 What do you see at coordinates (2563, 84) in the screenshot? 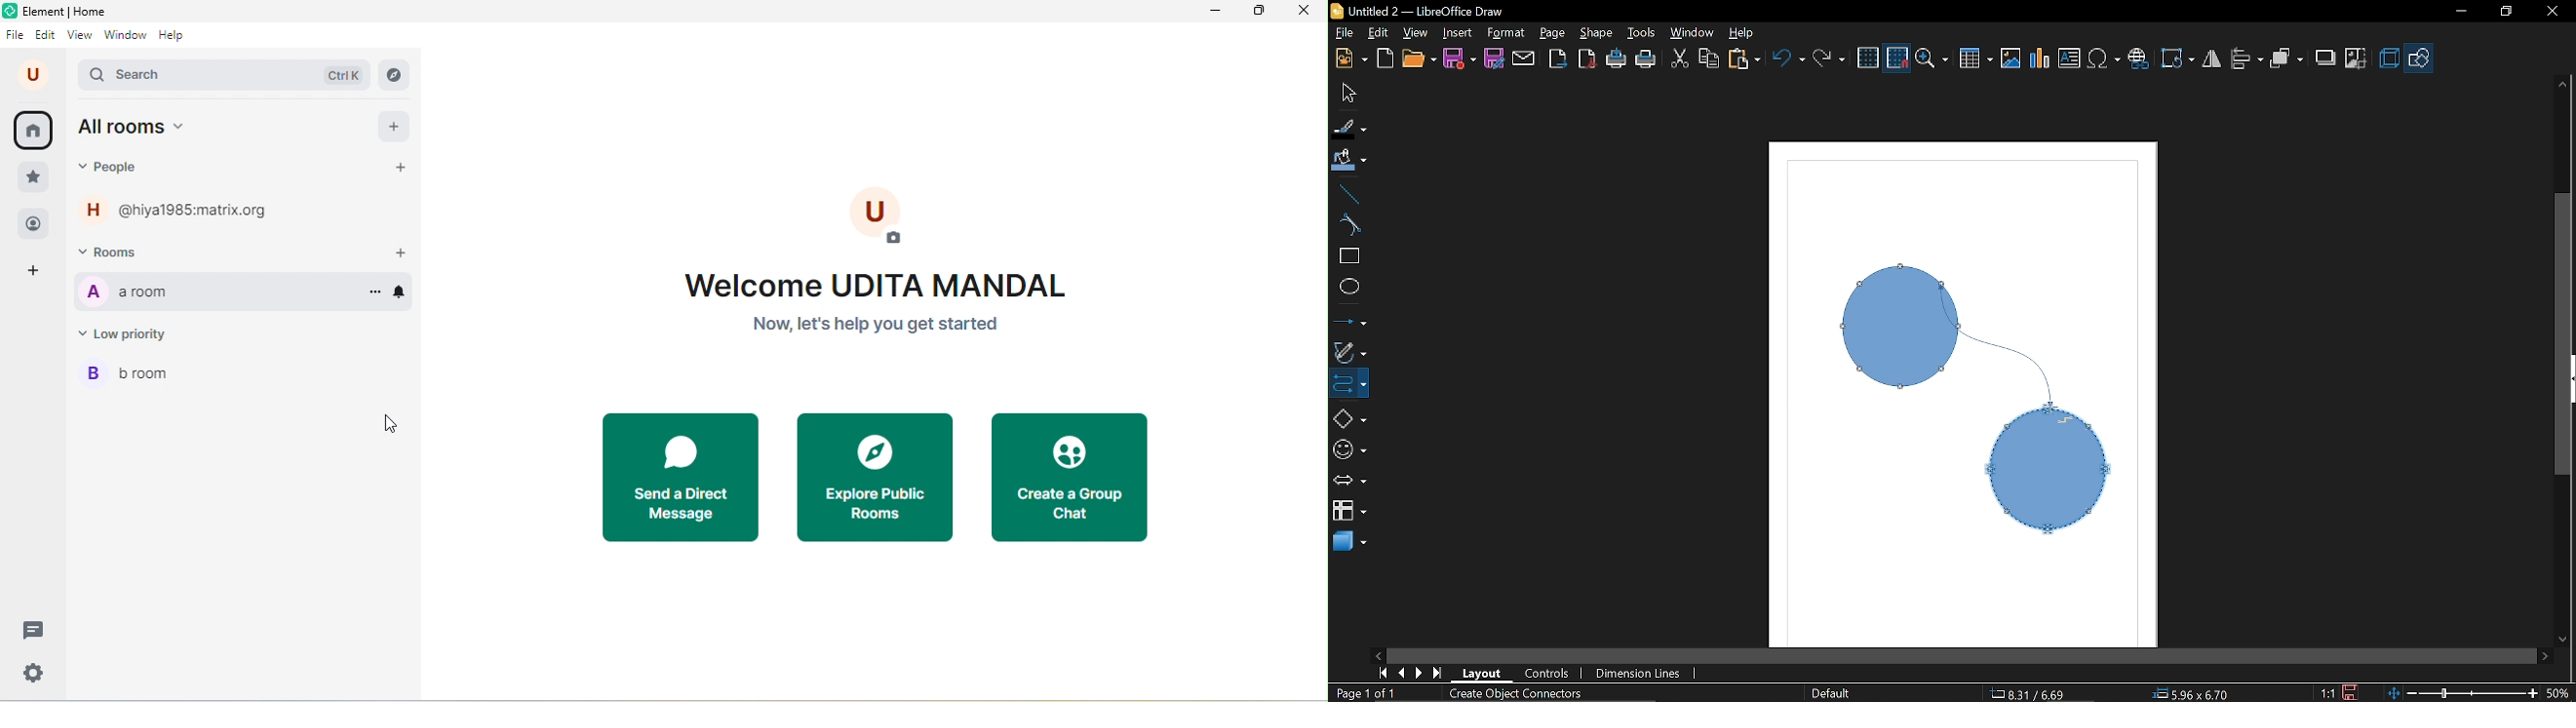
I see `Move up` at bounding box center [2563, 84].